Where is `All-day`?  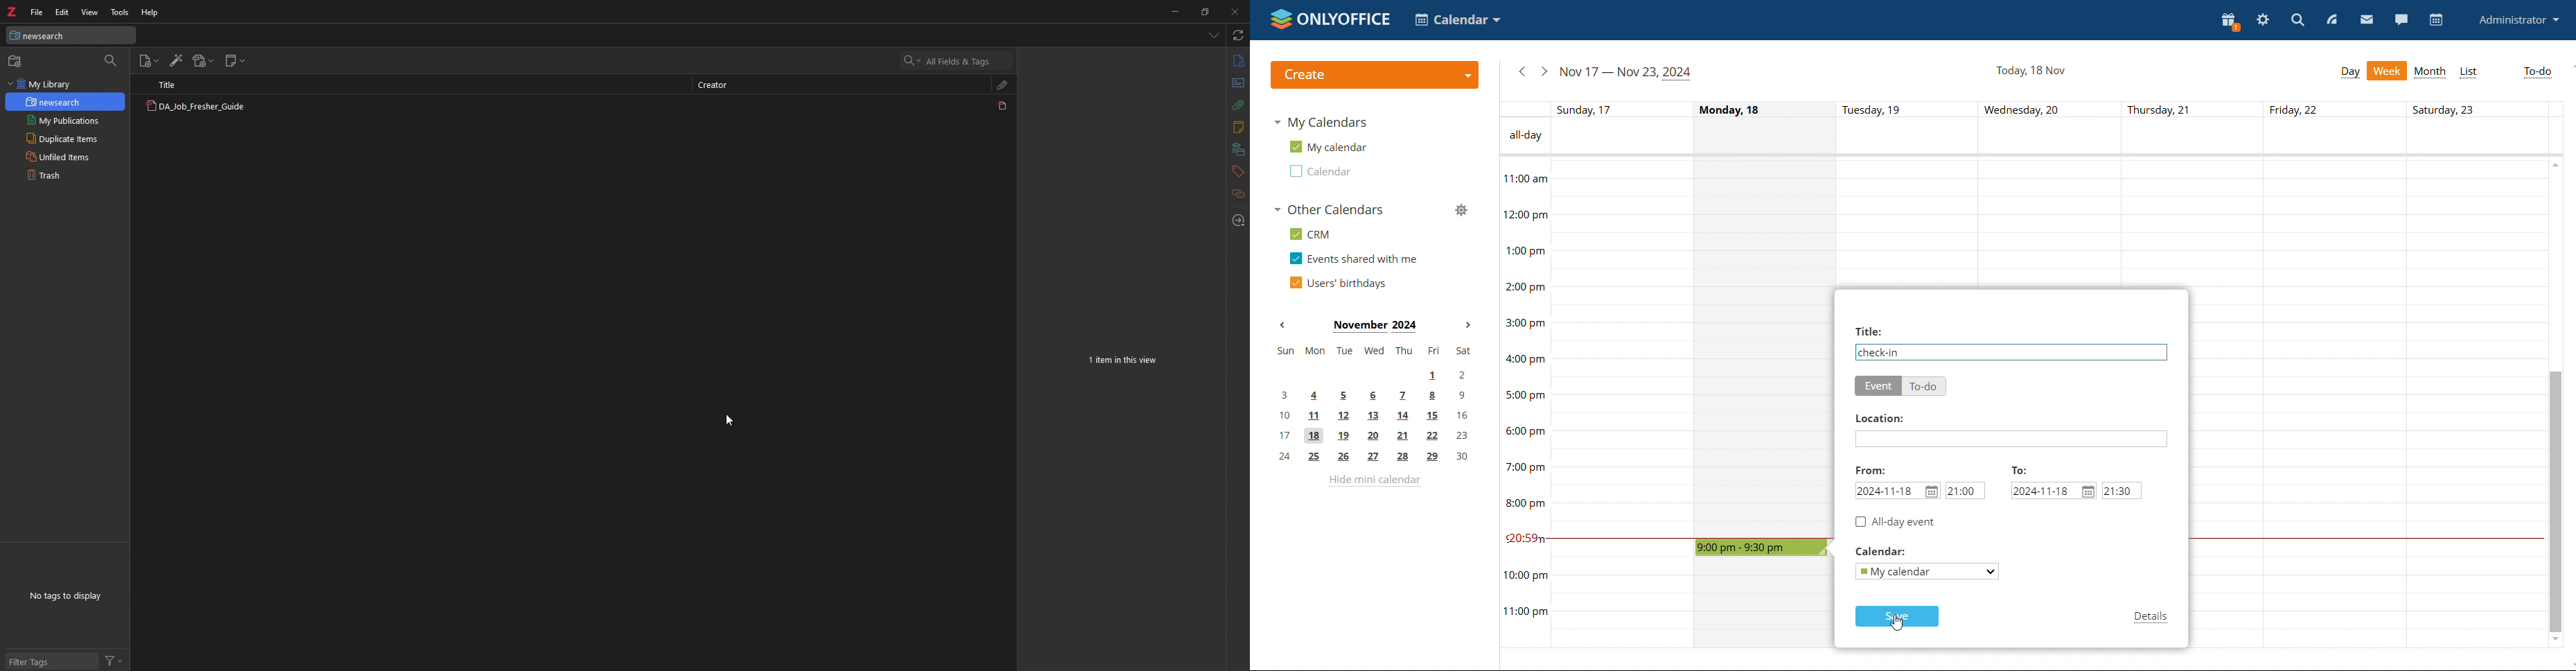 All-day is located at coordinates (1524, 136).